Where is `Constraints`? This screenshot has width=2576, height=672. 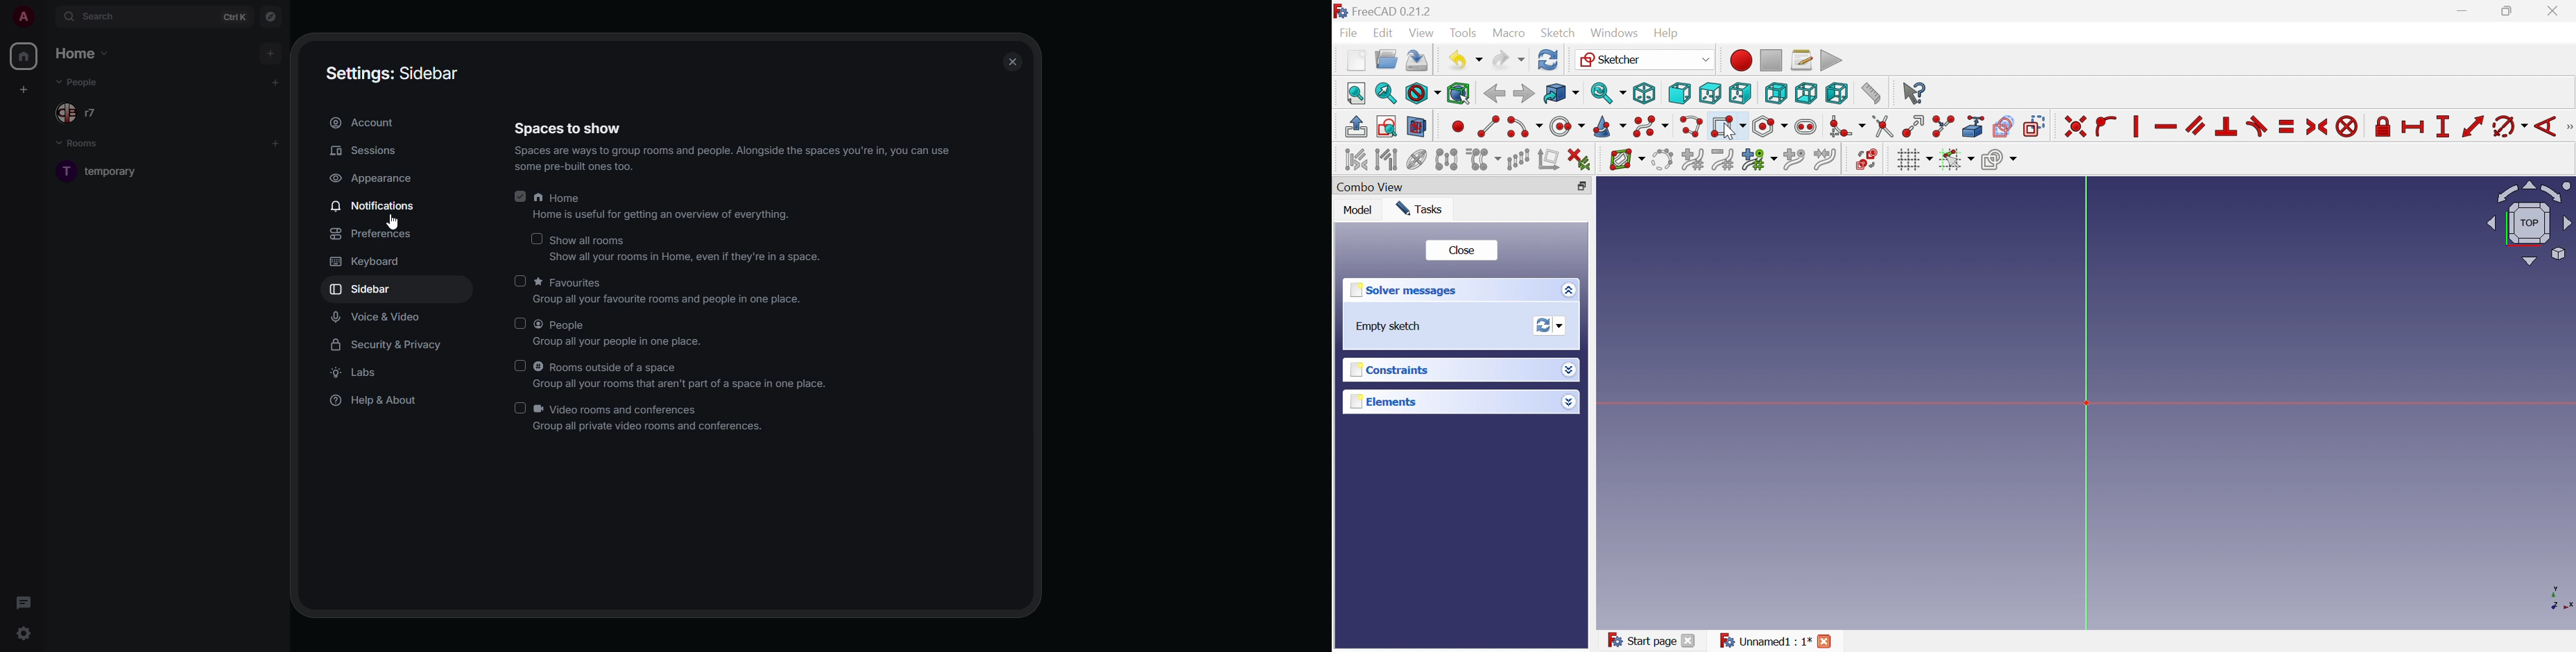
Constraints is located at coordinates (1387, 371).